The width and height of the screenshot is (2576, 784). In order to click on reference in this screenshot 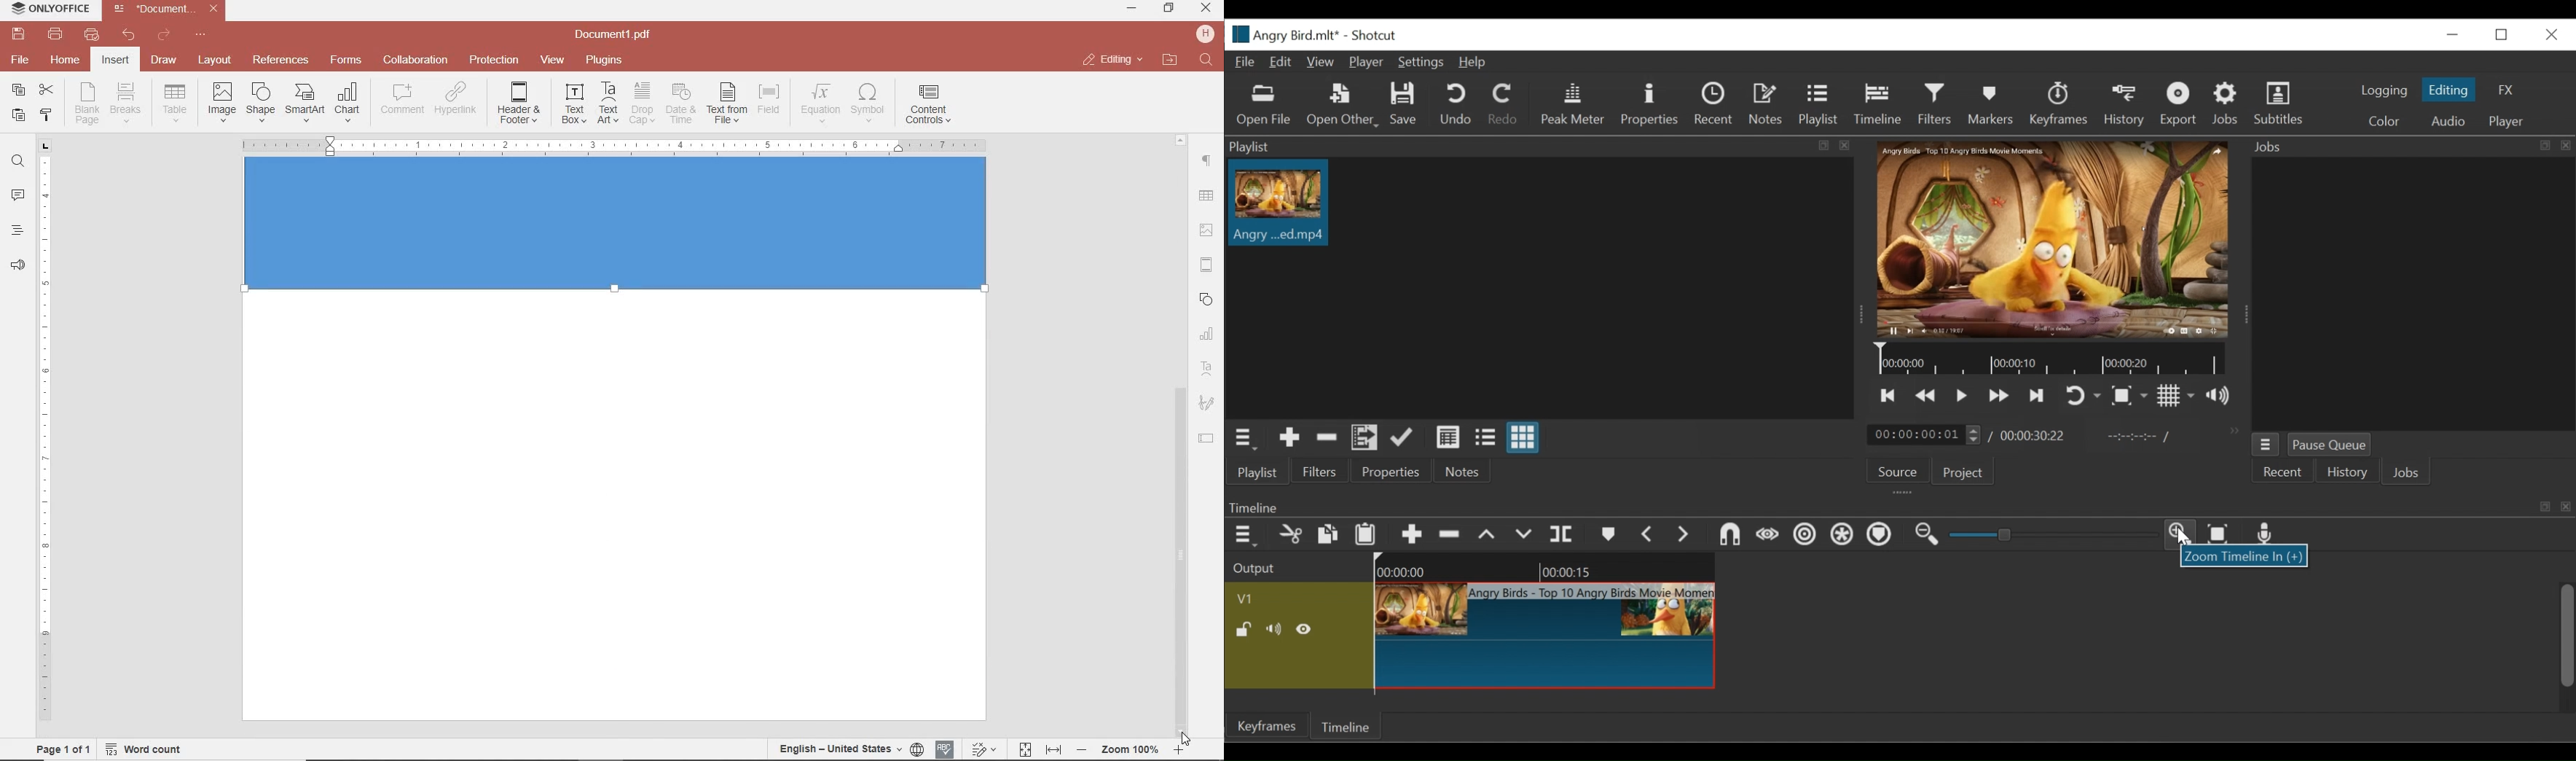, I will do `click(279, 61)`.